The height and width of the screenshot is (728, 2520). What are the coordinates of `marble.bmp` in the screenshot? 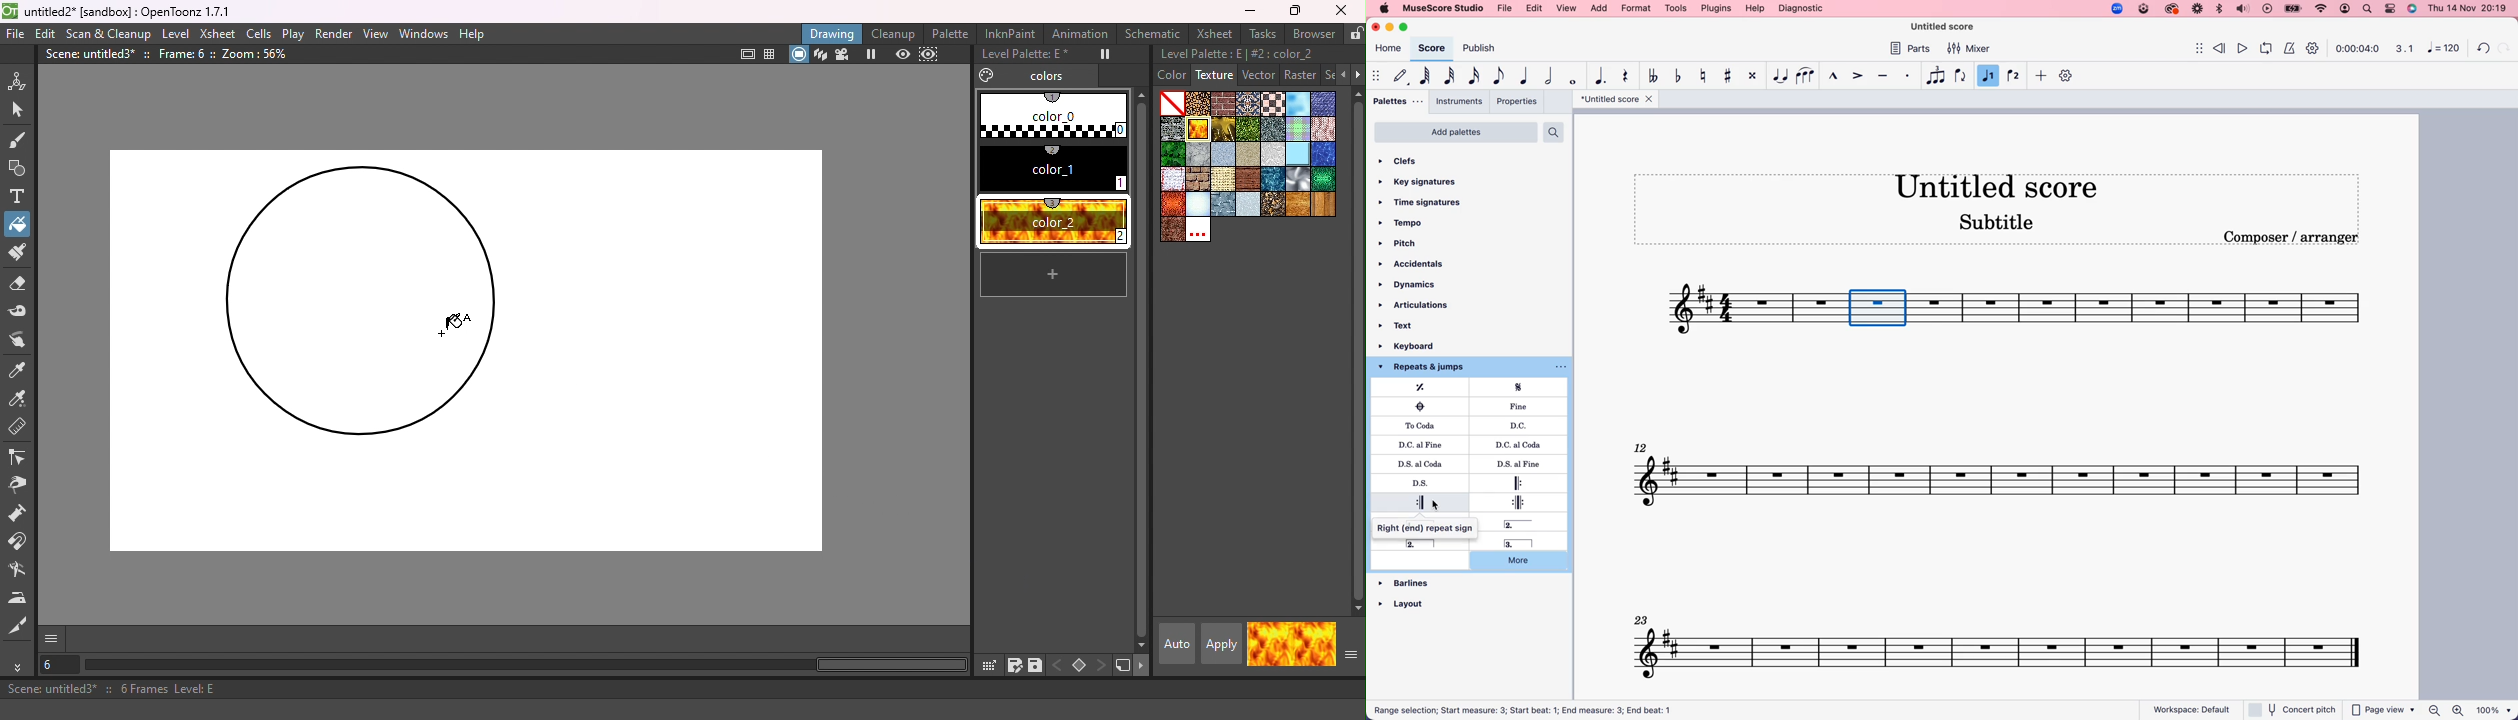 It's located at (1198, 154).